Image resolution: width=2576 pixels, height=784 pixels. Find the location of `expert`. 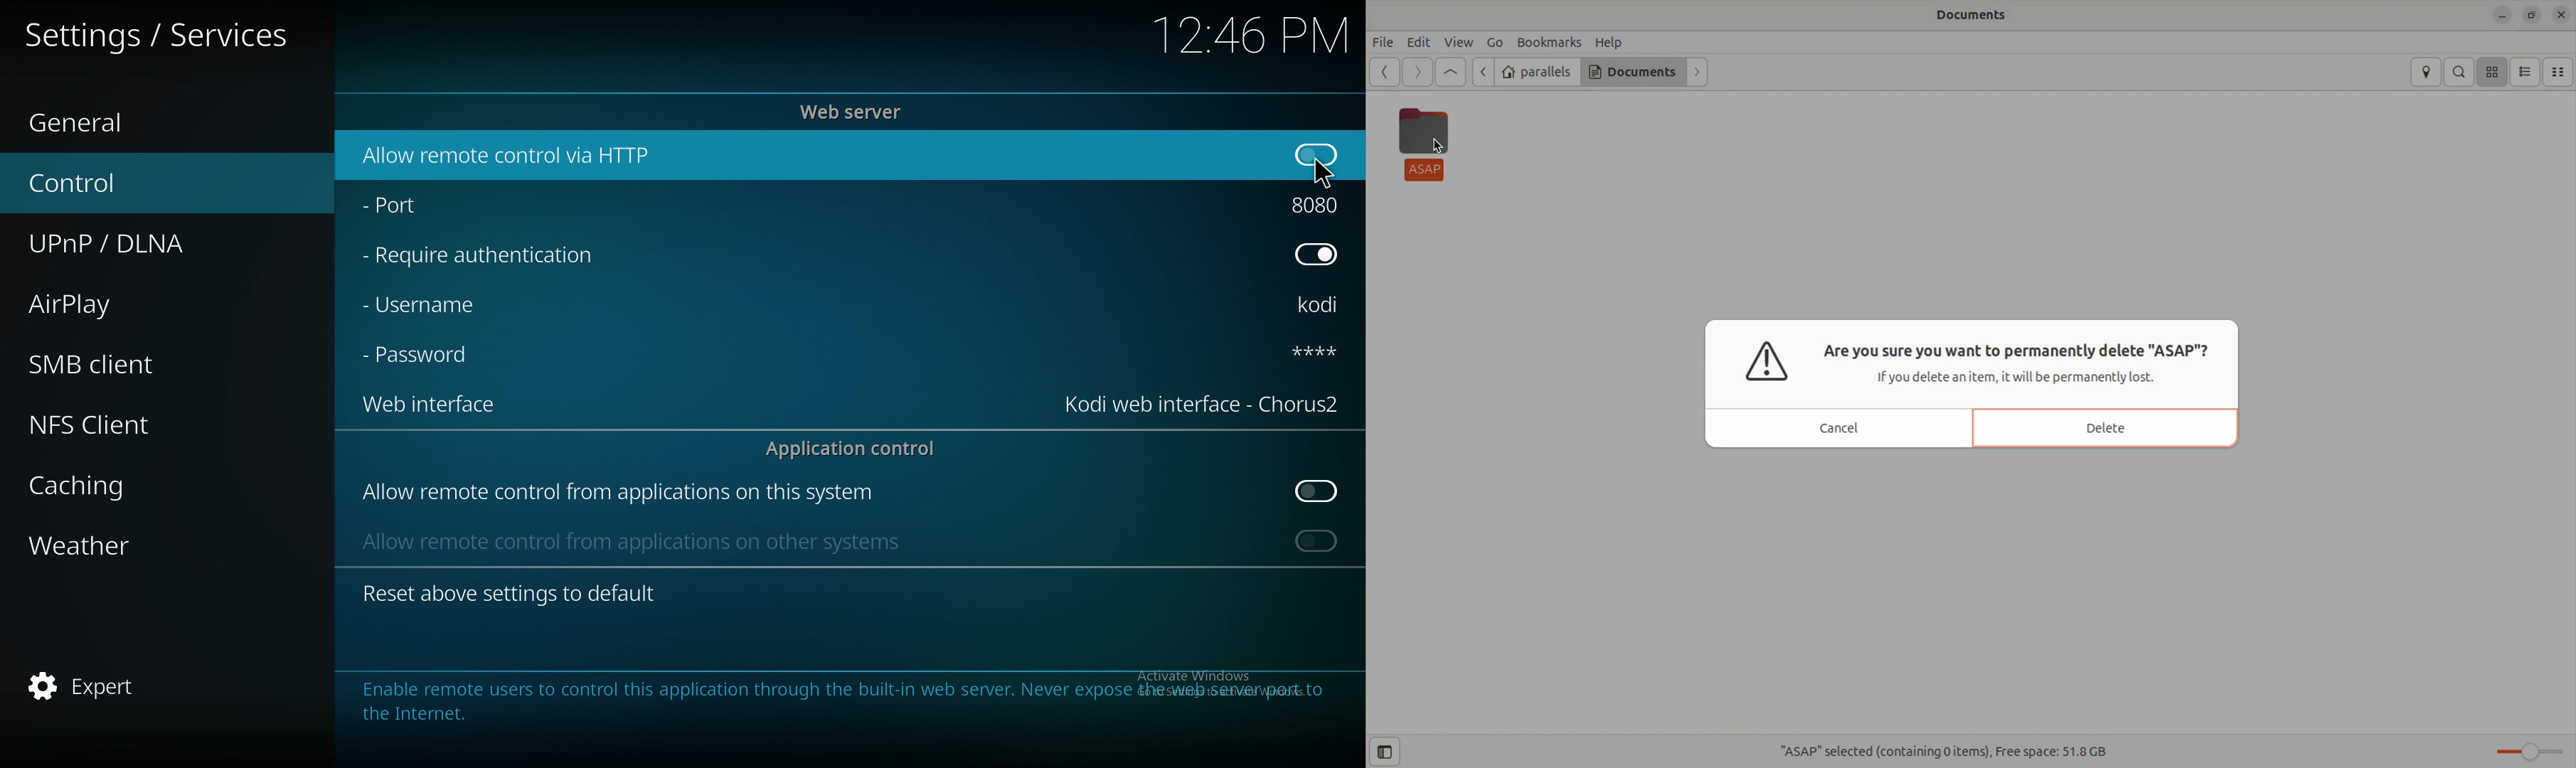

expert is located at coordinates (119, 687).